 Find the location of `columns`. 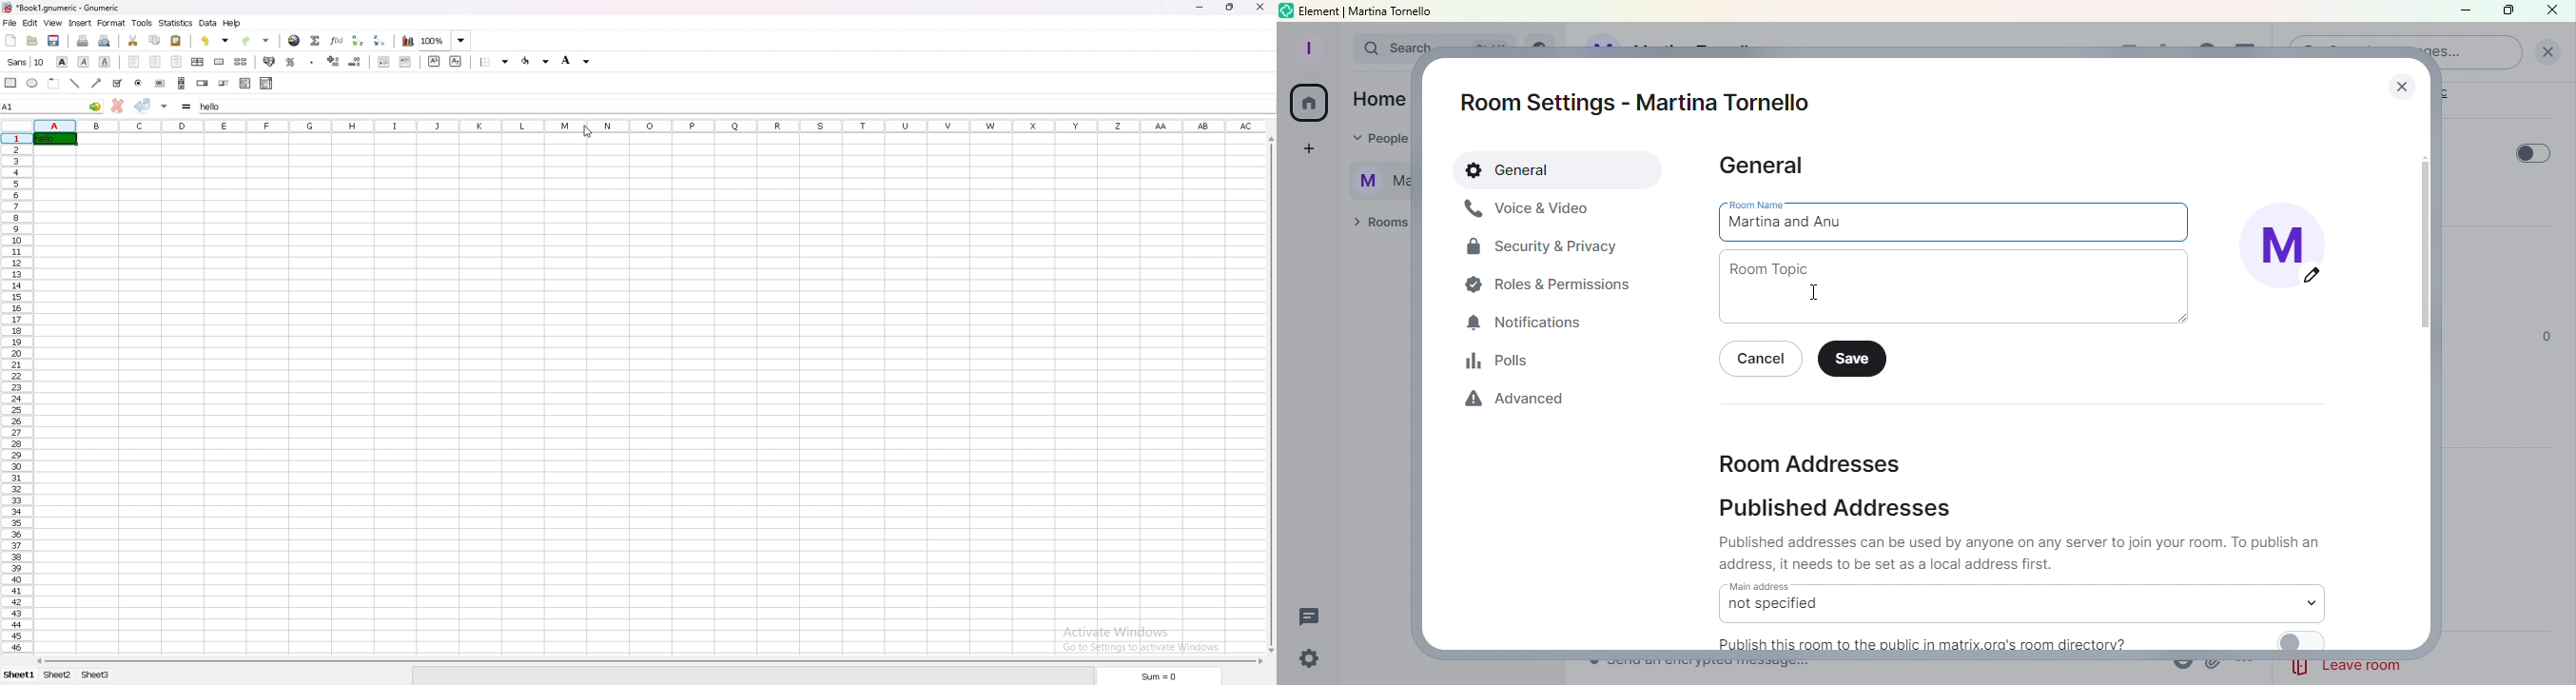

columns is located at coordinates (649, 125).